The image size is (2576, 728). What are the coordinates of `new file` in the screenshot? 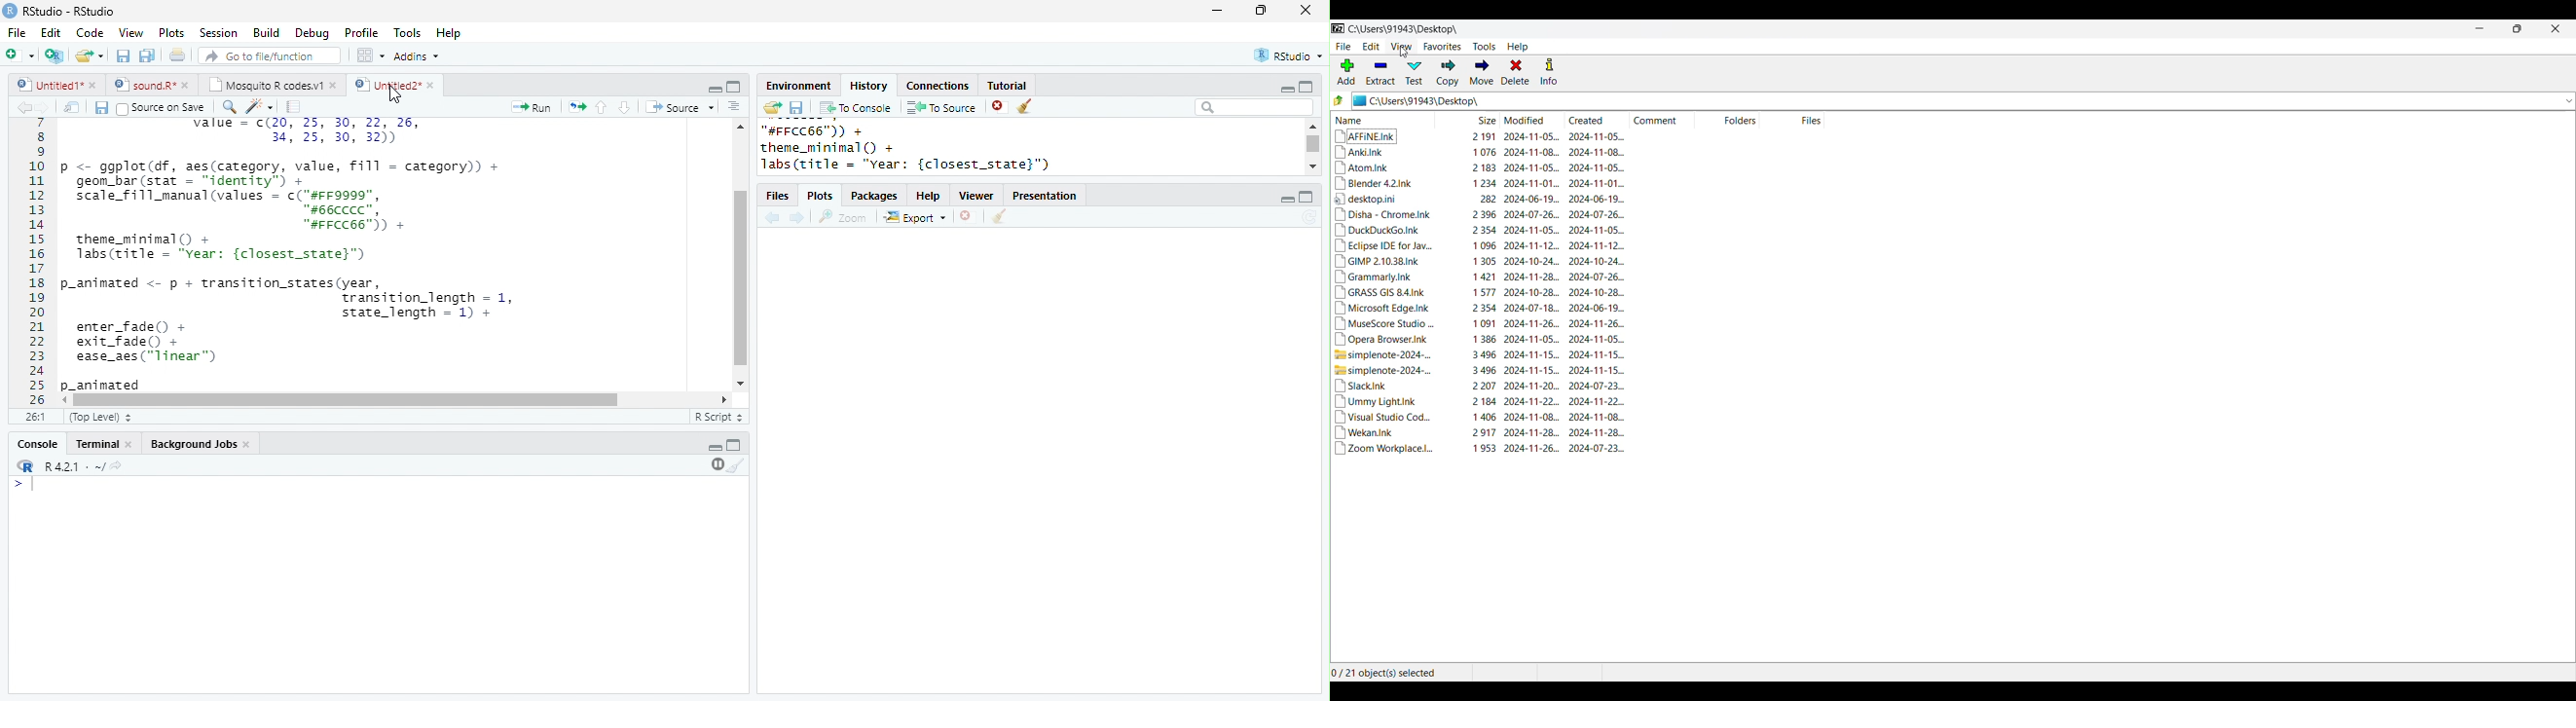 It's located at (19, 55).